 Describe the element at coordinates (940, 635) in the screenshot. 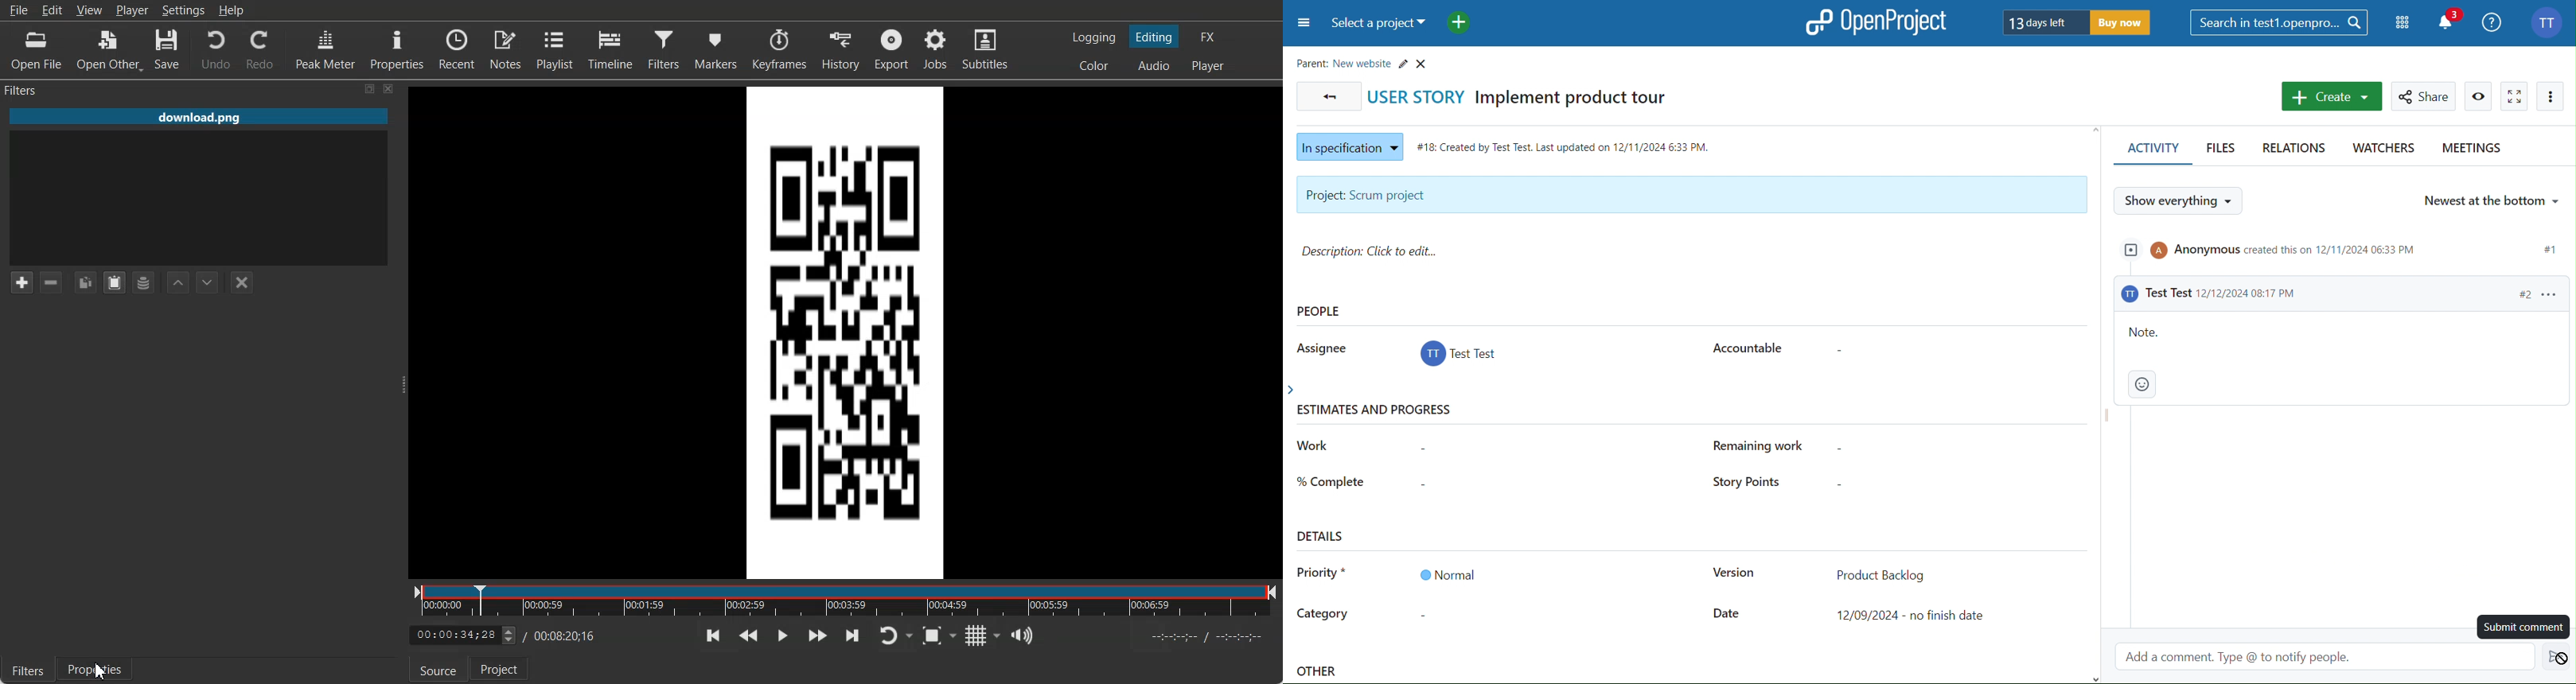

I see `Toggle Zoom` at that location.